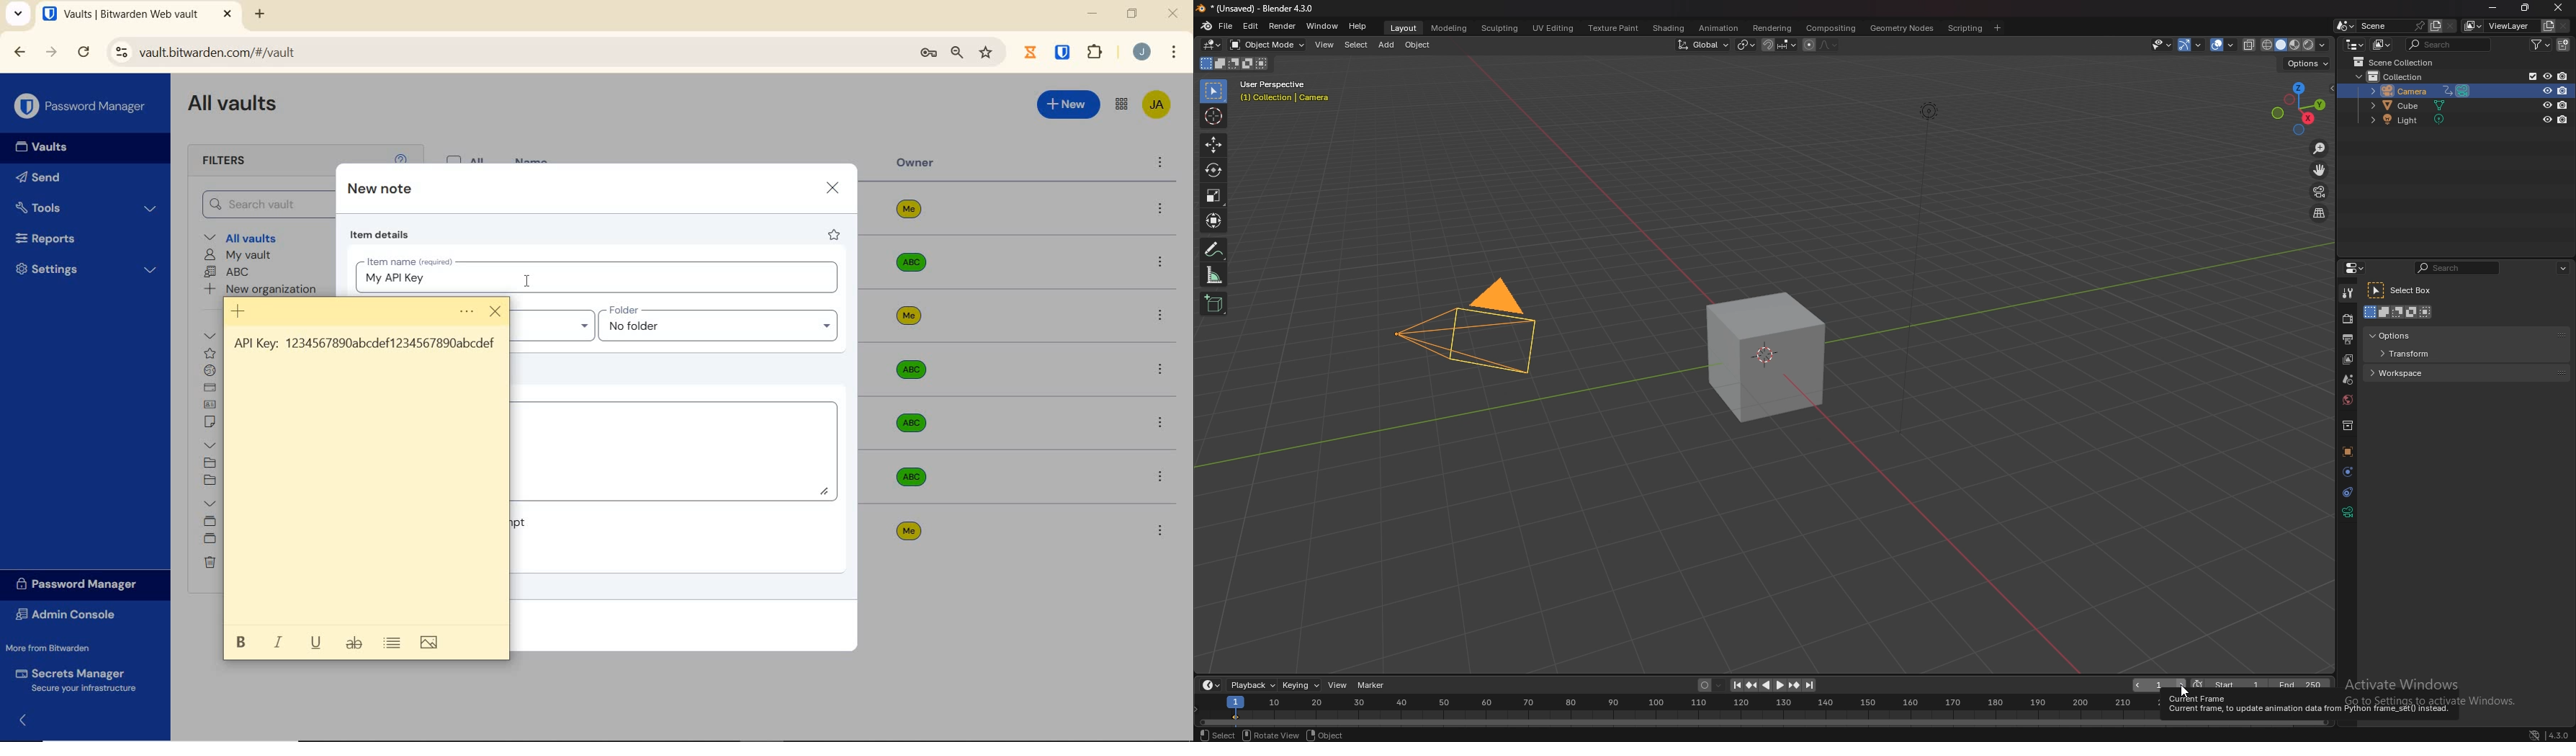  What do you see at coordinates (2564, 44) in the screenshot?
I see `add collection` at bounding box center [2564, 44].